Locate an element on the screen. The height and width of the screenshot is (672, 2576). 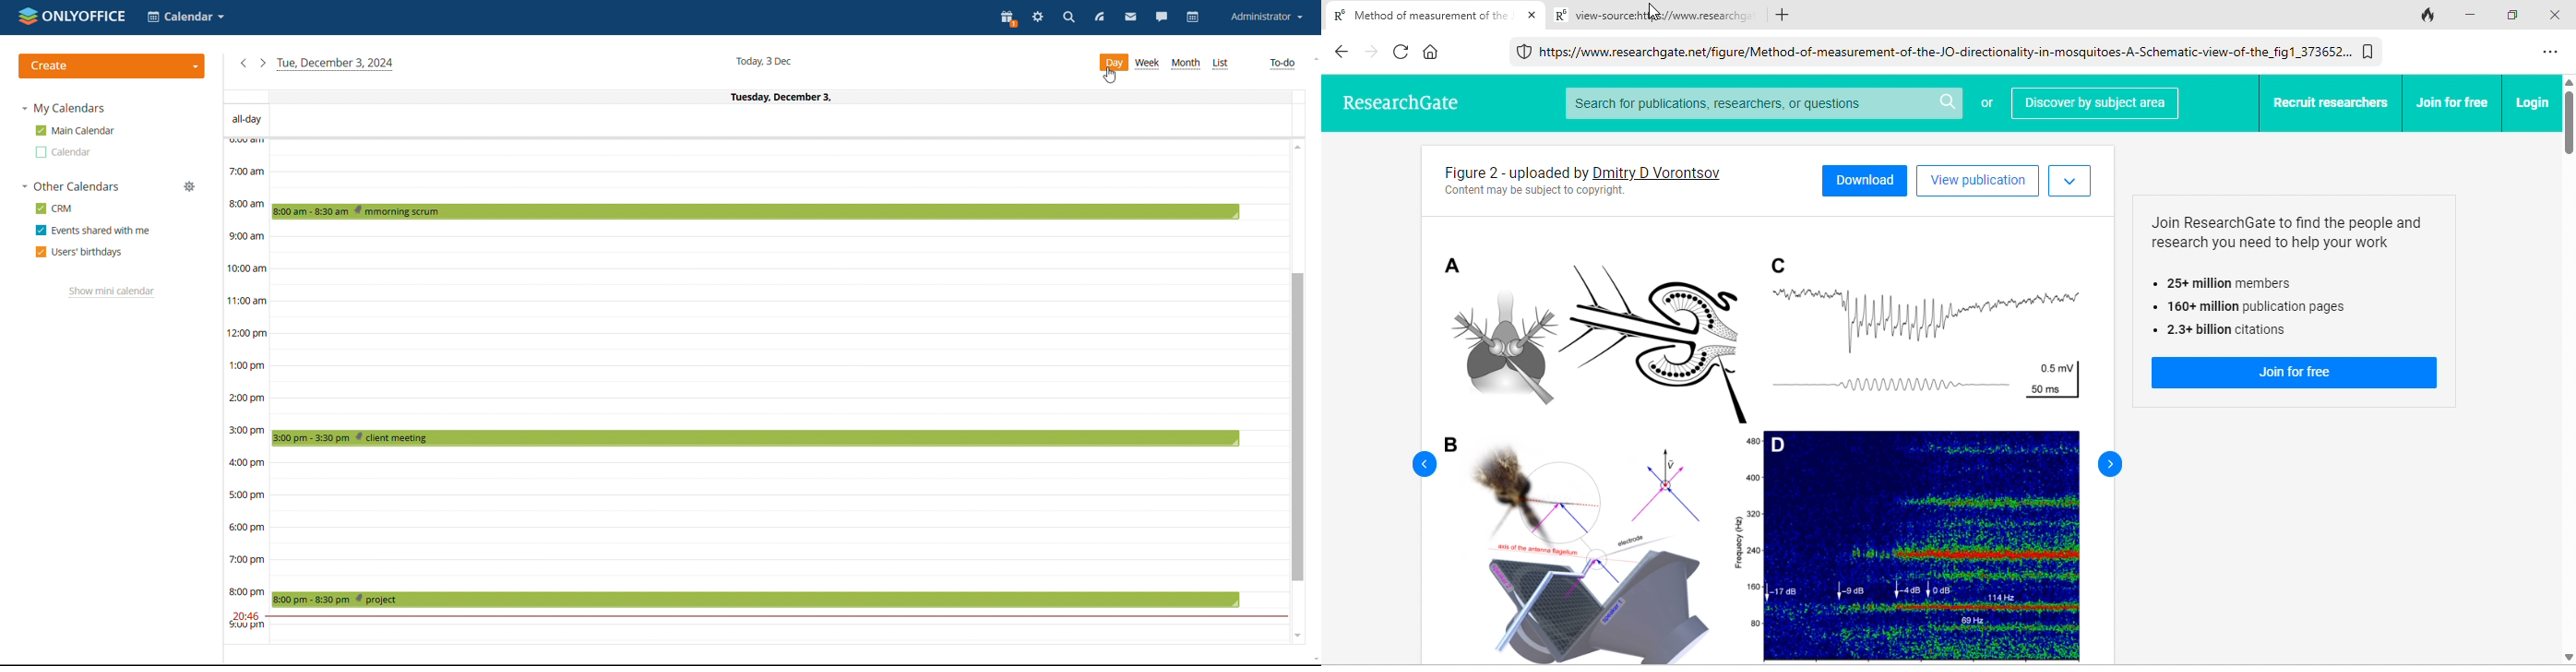
«160+ million publication pages is located at coordinates (2248, 308).